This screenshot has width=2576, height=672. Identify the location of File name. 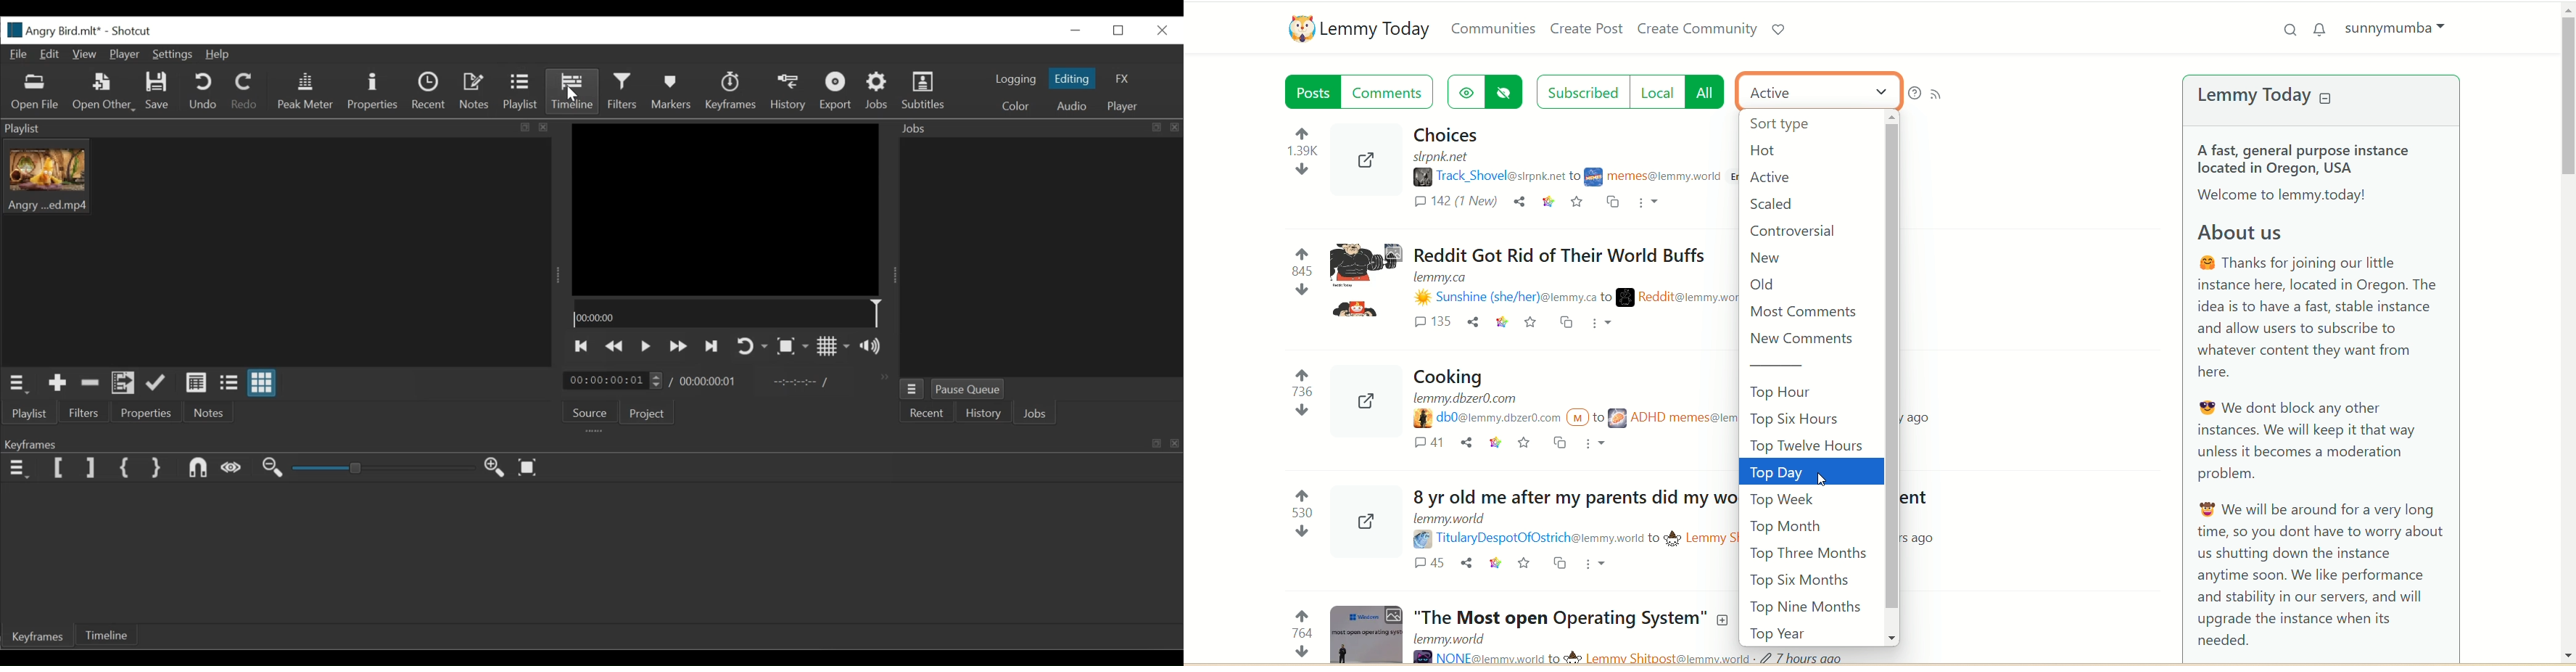
(52, 30).